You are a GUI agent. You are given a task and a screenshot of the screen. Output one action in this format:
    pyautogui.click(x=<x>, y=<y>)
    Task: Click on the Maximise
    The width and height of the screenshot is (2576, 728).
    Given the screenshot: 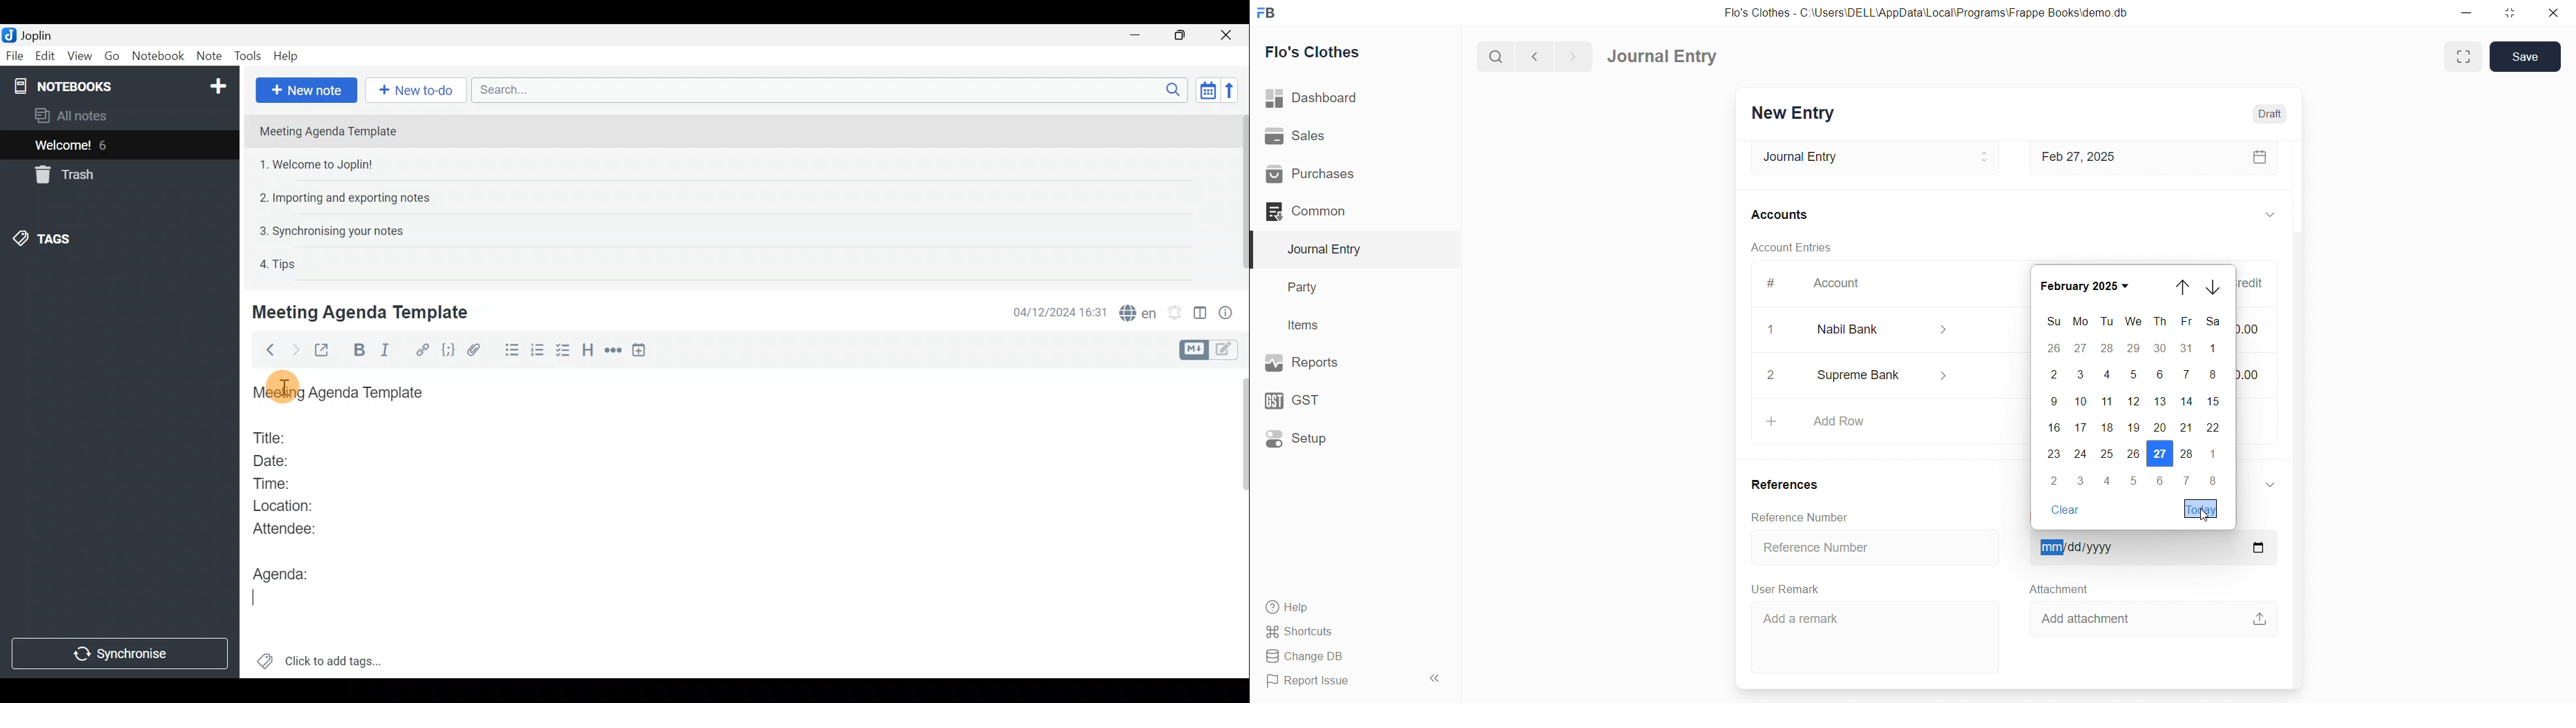 What is the action you would take?
    pyautogui.click(x=1181, y=36)
    